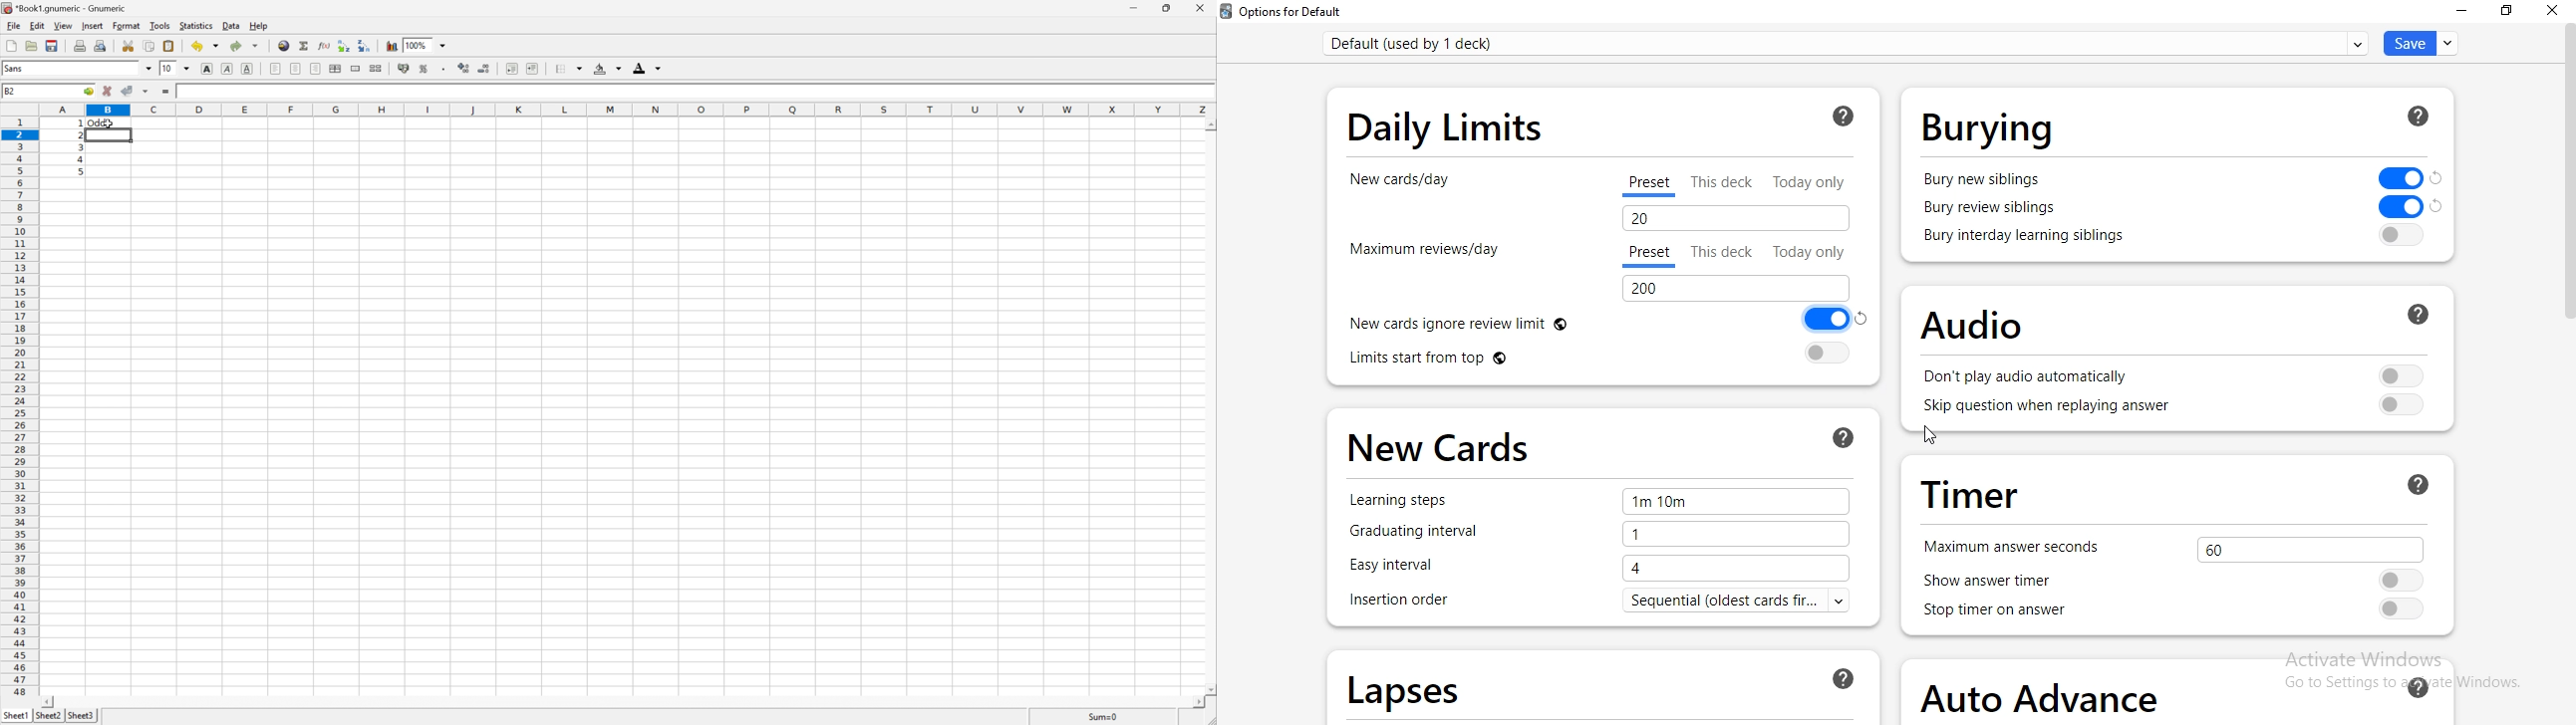 Image resolution: width=2576 pixels, height=728 pixels. Describe the element at coordinates (78, 122) in the screenshot. I see `` at that location.